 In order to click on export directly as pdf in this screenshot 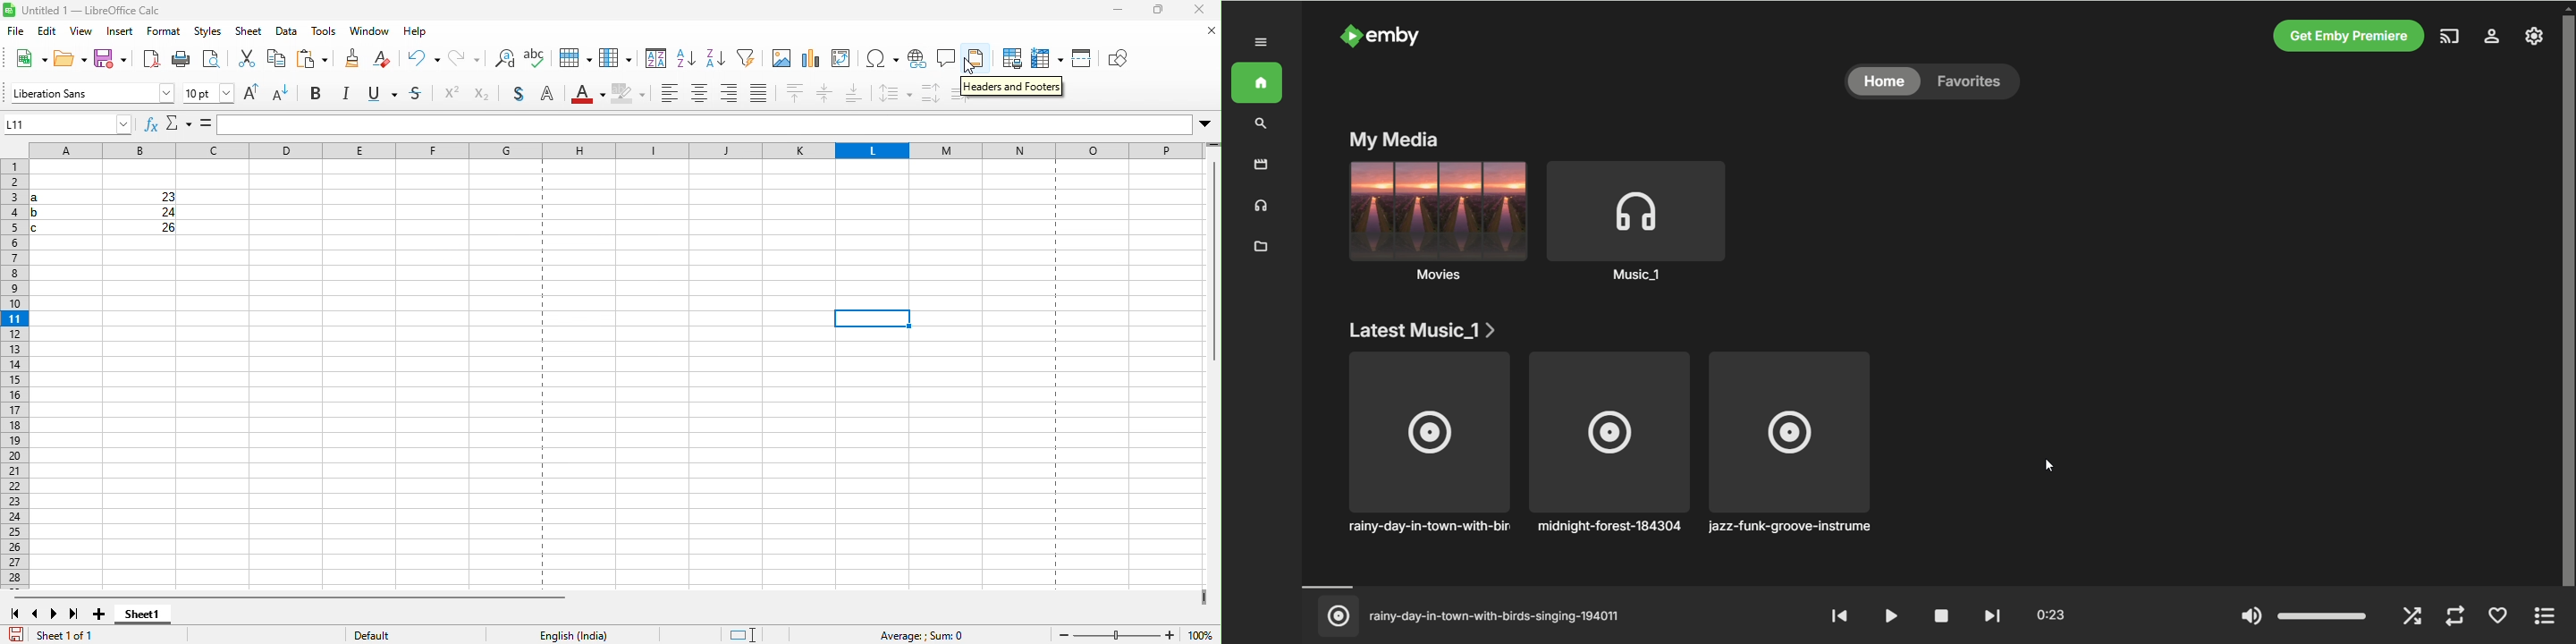, I will do `click(148, 60)`.